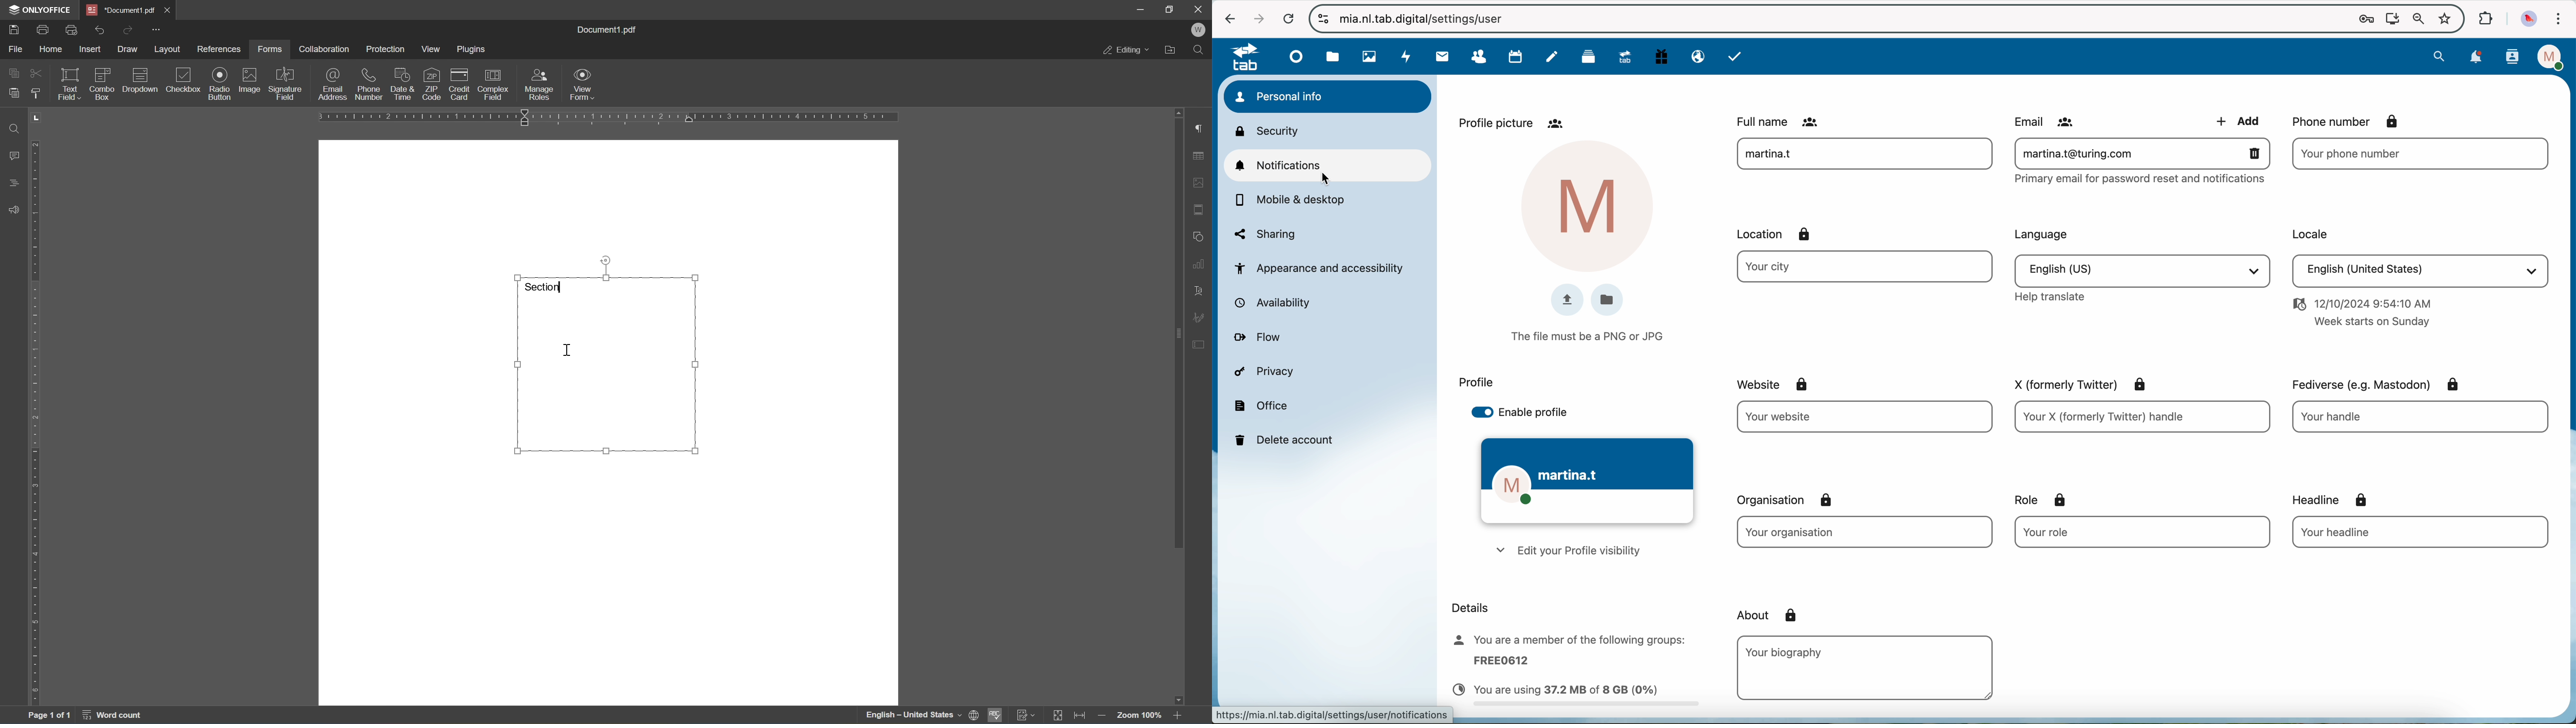  I want to click on fit to slide, so click(1058, 715).